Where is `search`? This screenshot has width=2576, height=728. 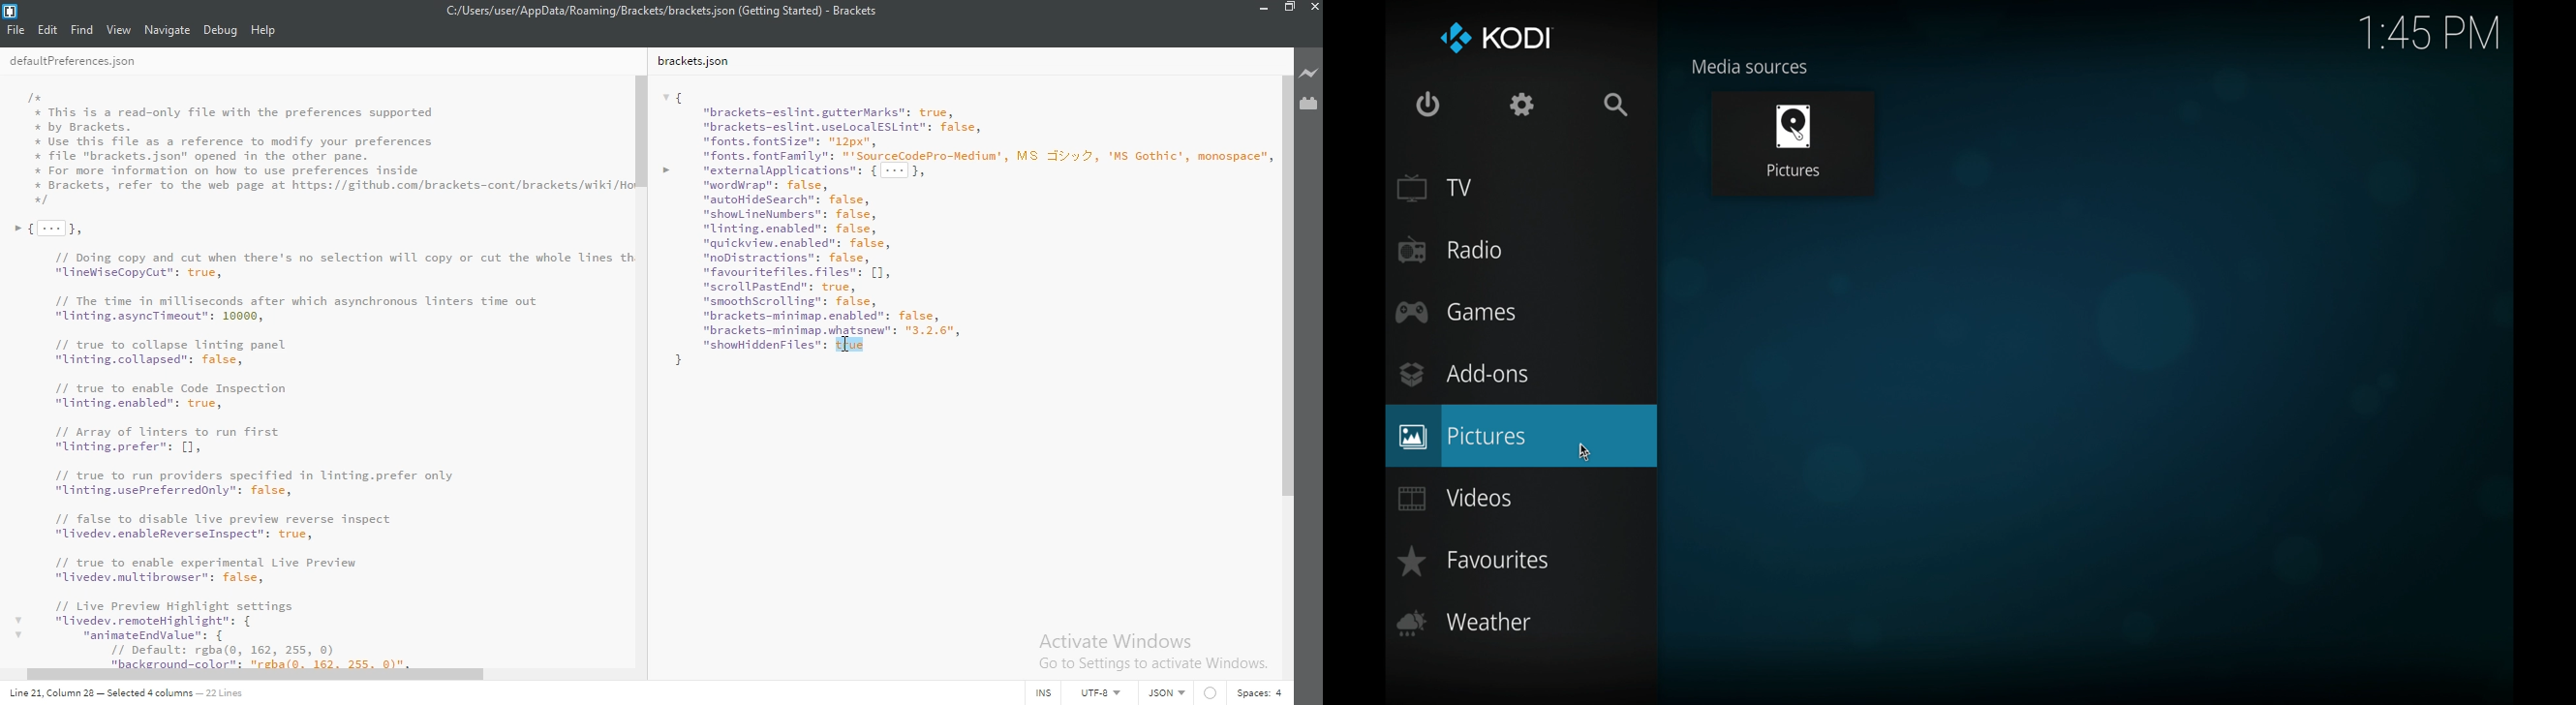
search is located at coordinates (1617, 104).